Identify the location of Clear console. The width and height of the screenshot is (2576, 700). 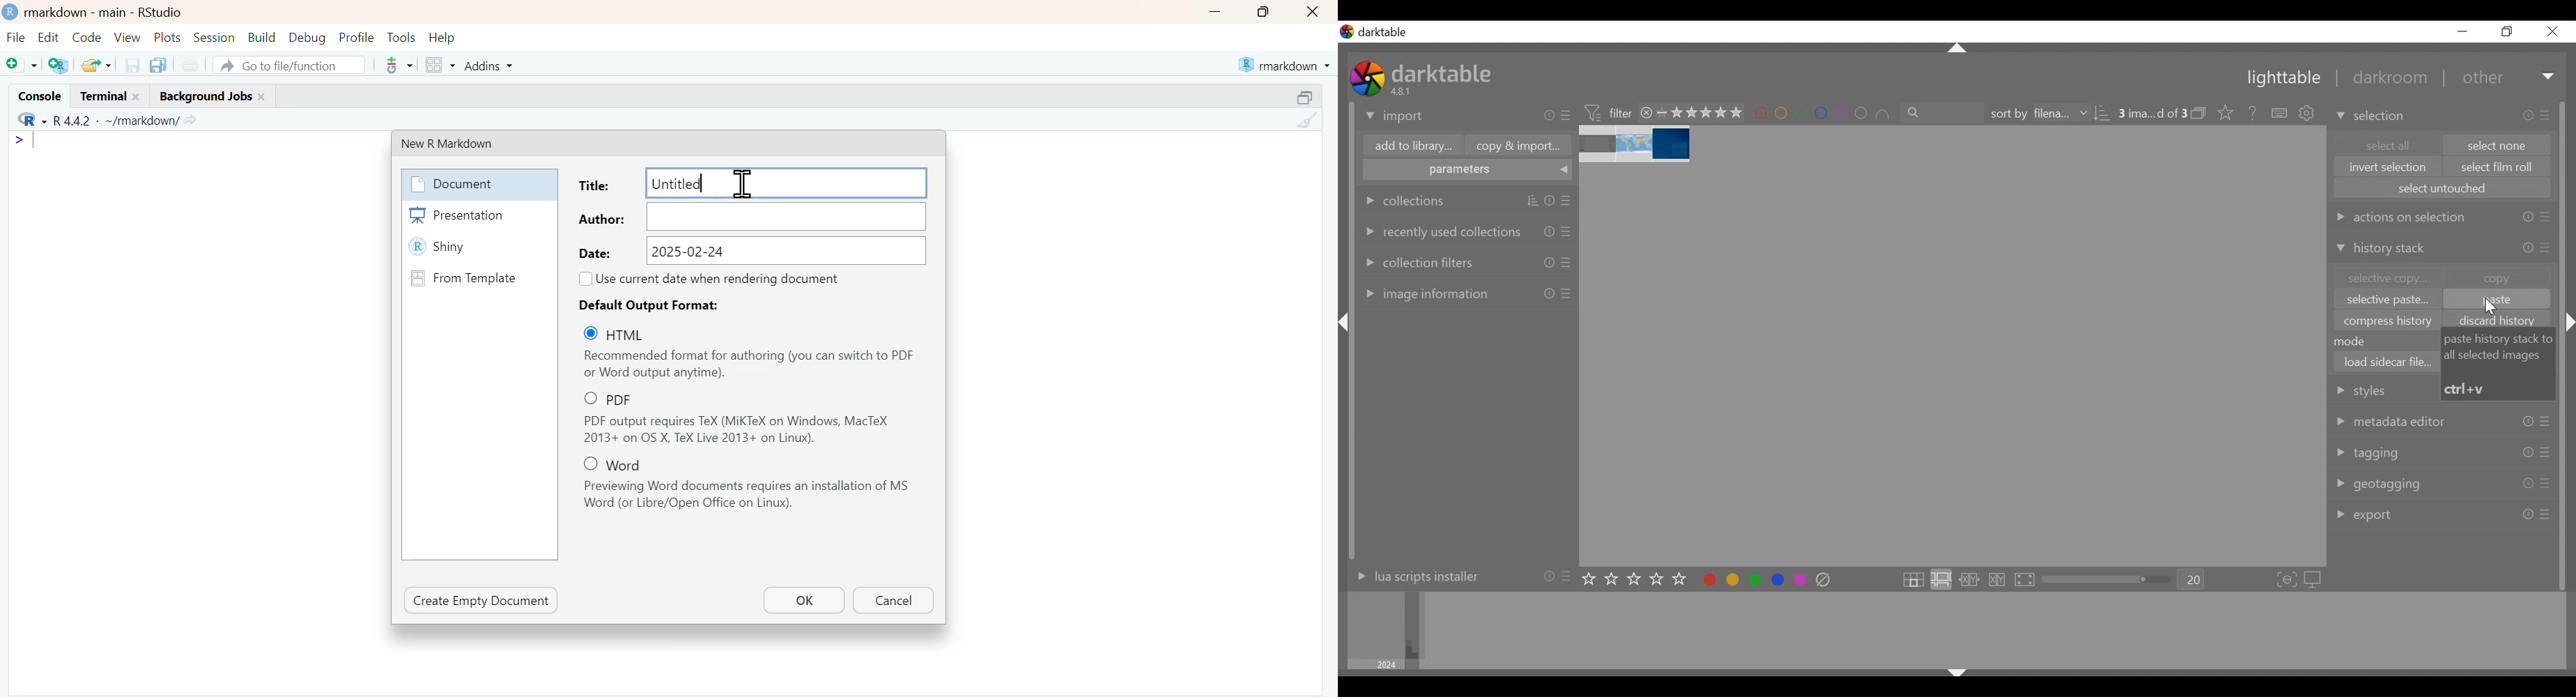
(1306, 121).